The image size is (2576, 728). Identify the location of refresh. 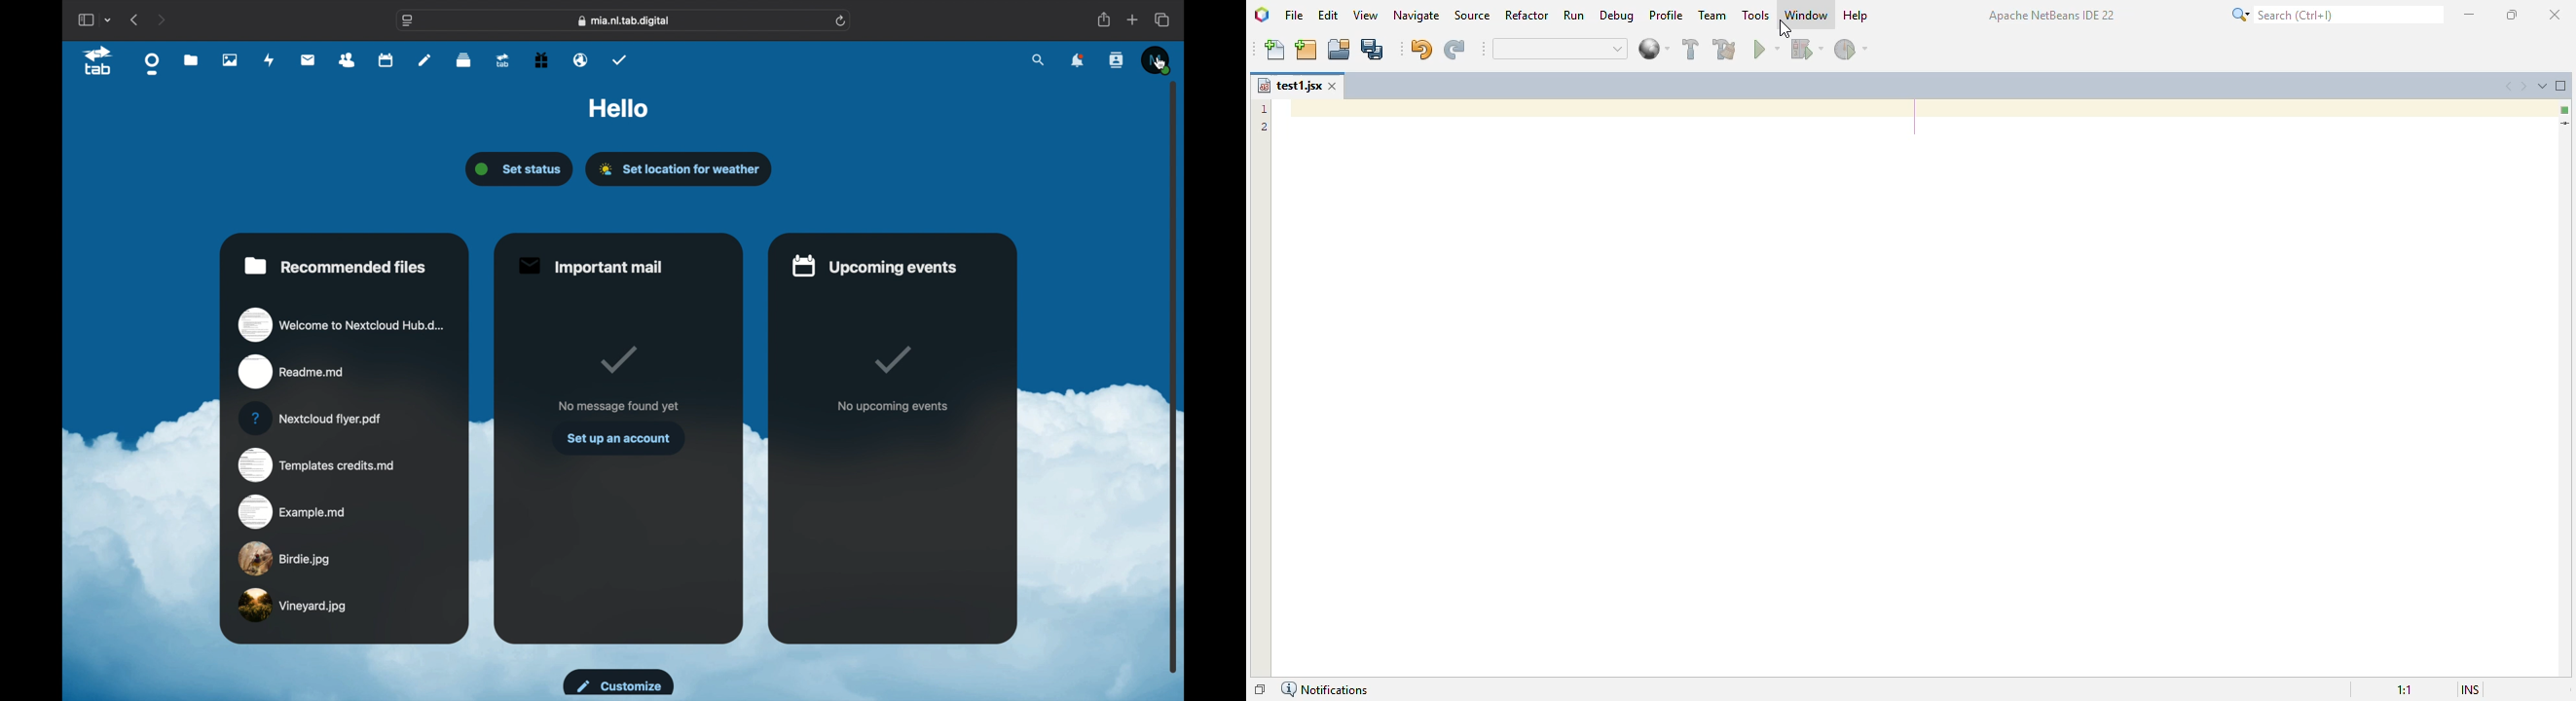
(841, 21).